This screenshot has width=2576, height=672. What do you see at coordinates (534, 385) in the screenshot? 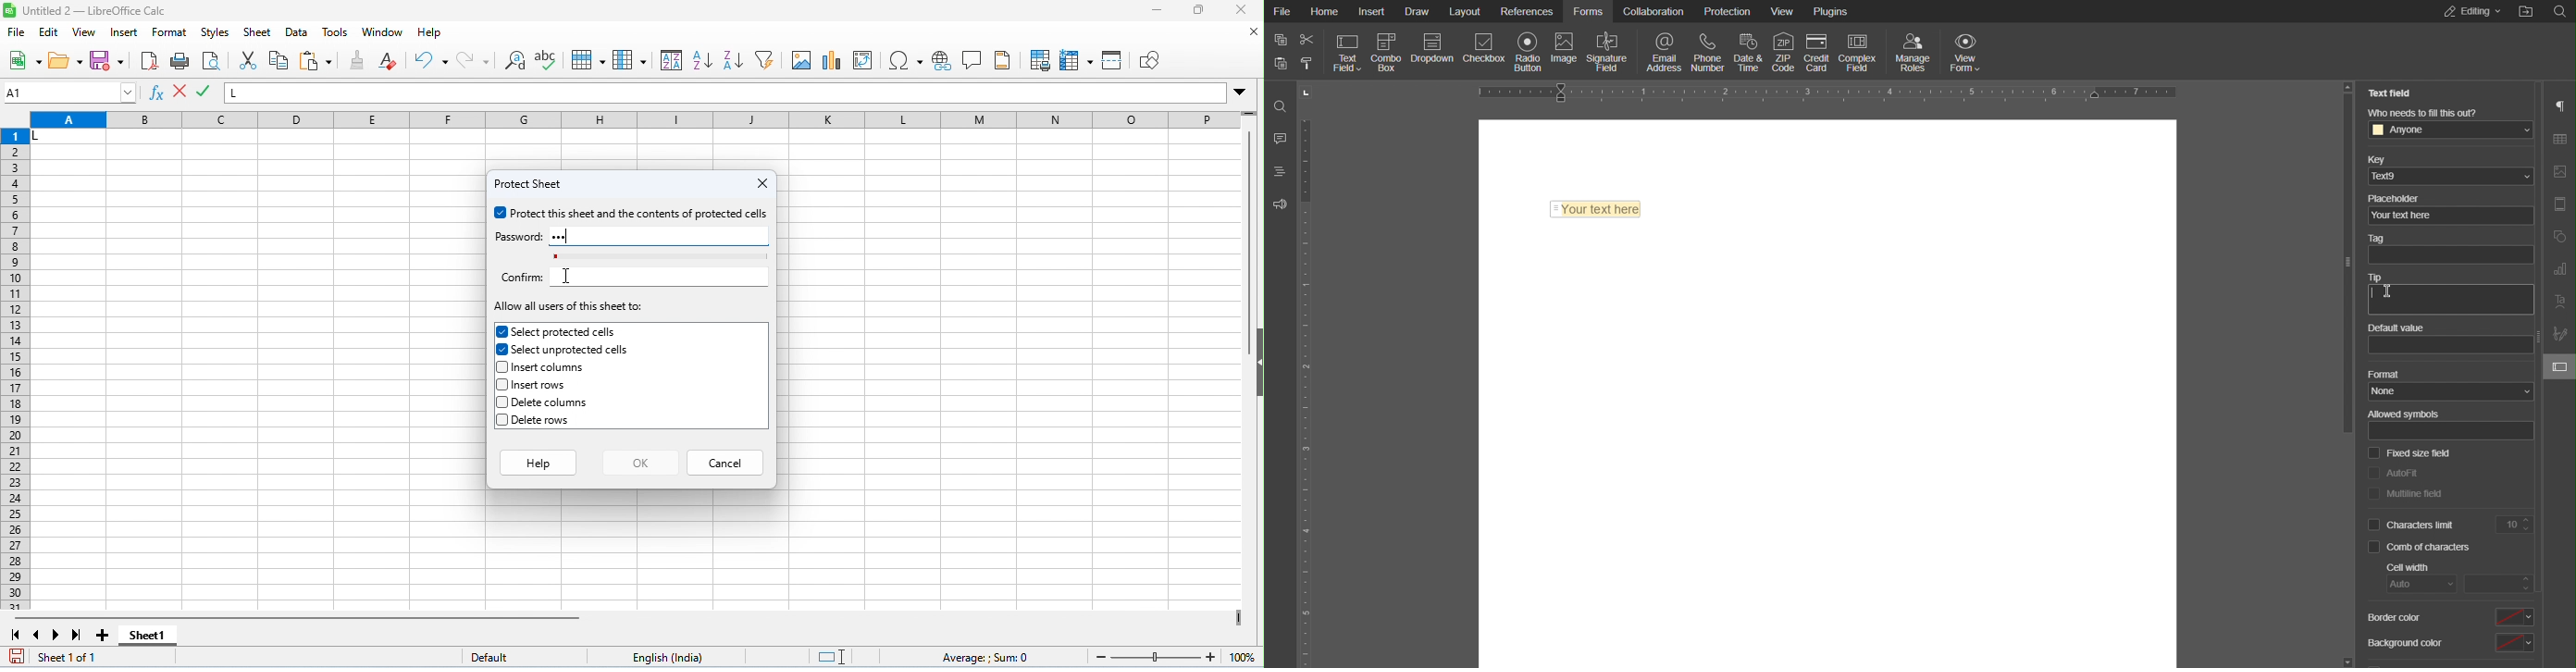
I see `insert rows` at bounding box center [534, 385].